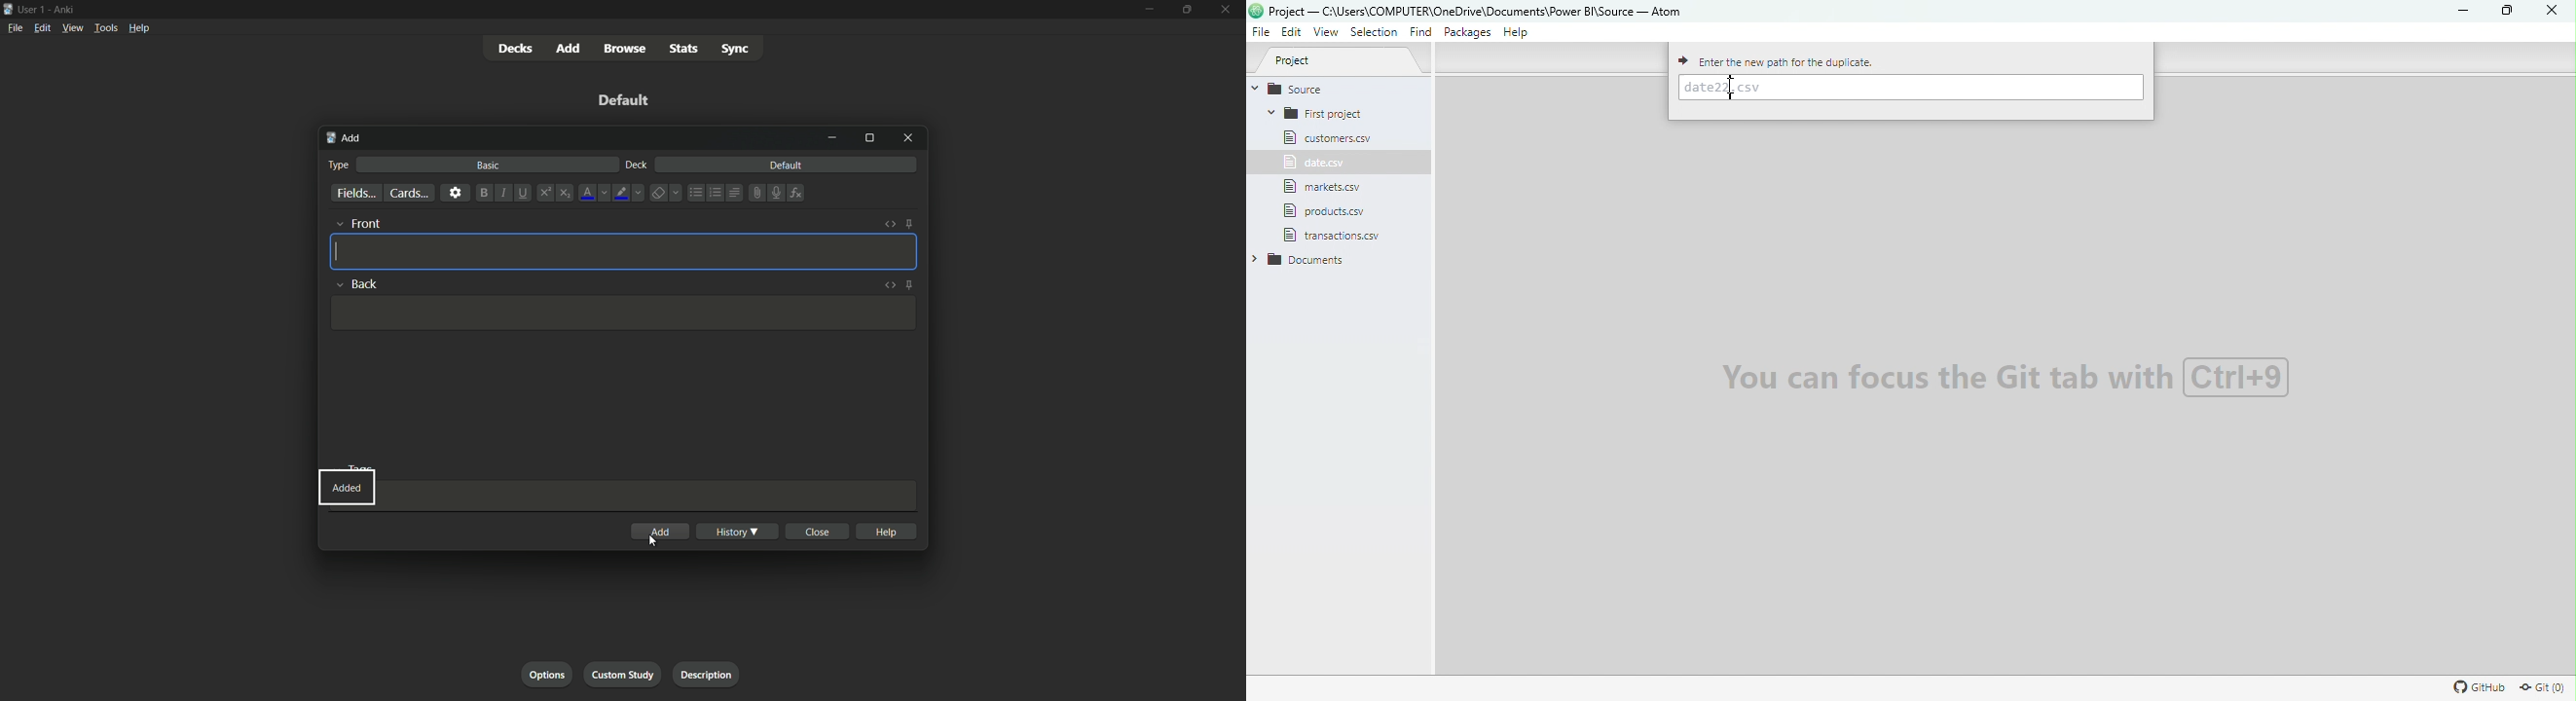  What do you see at coordinates (714, 193) in the screenshot?
I see `ordered list` at bounding box center [714, 193].